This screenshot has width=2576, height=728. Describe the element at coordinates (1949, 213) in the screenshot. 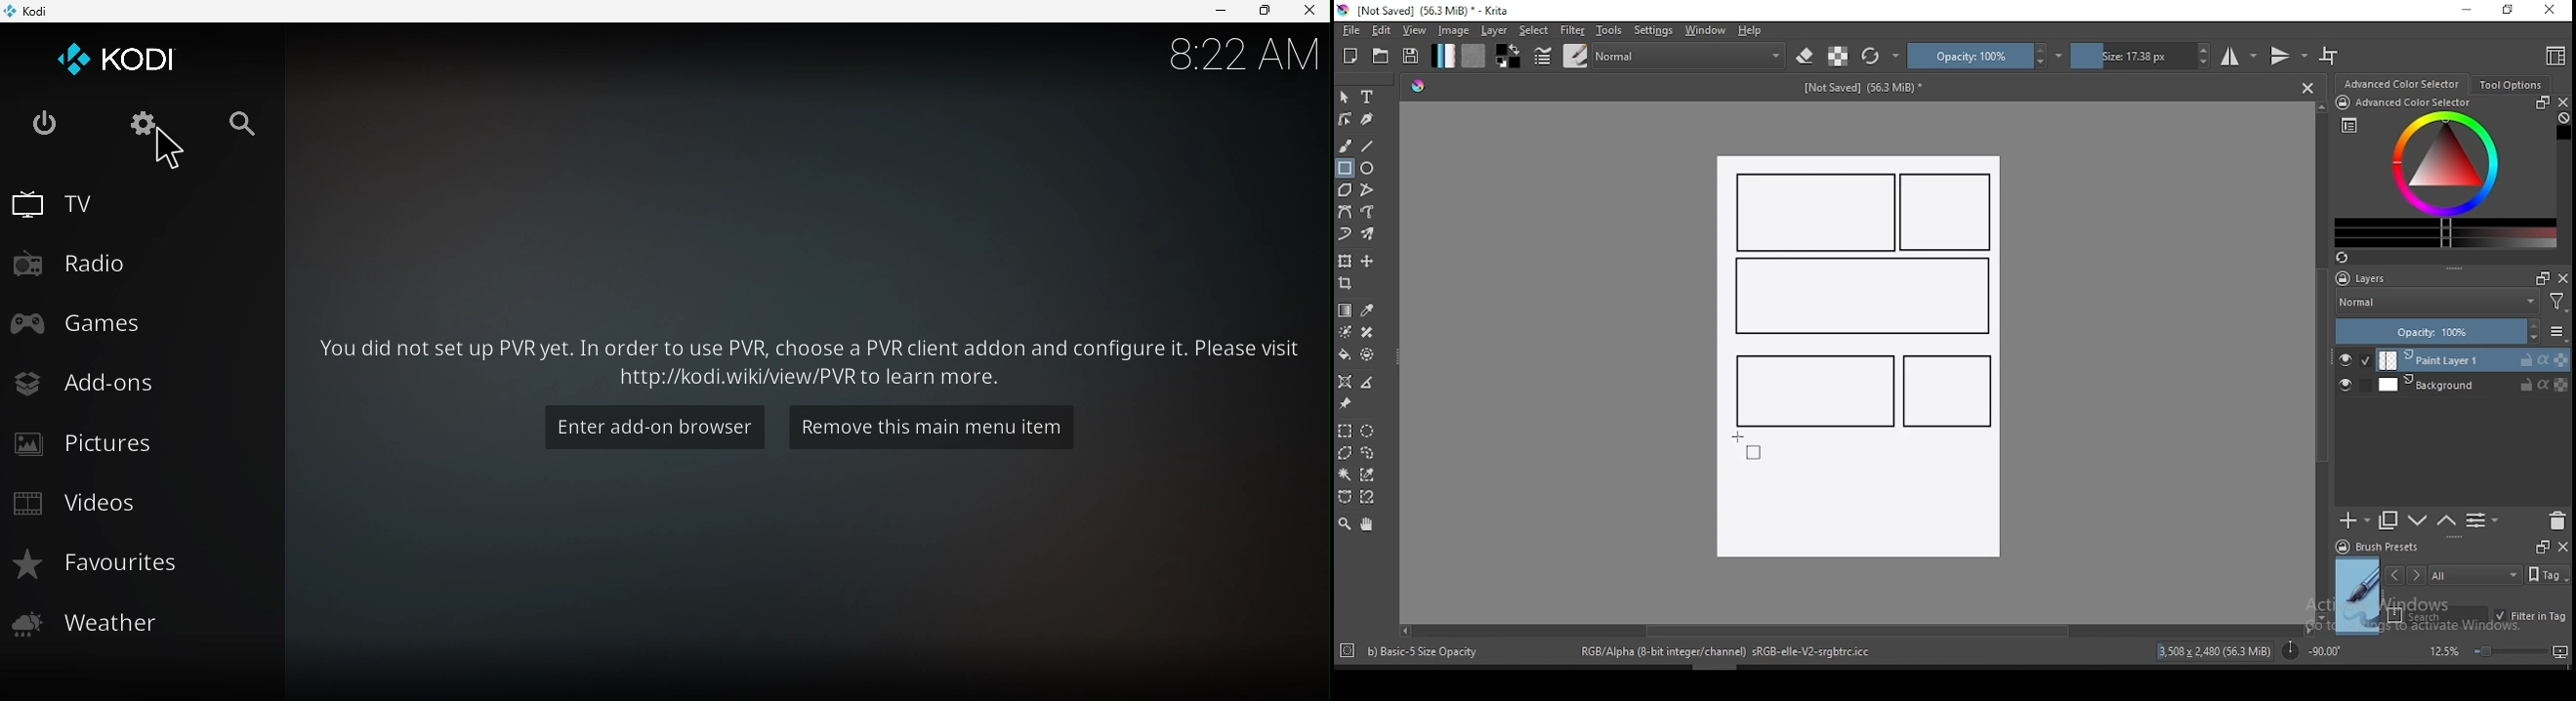

I see `new rectangle` at that location.